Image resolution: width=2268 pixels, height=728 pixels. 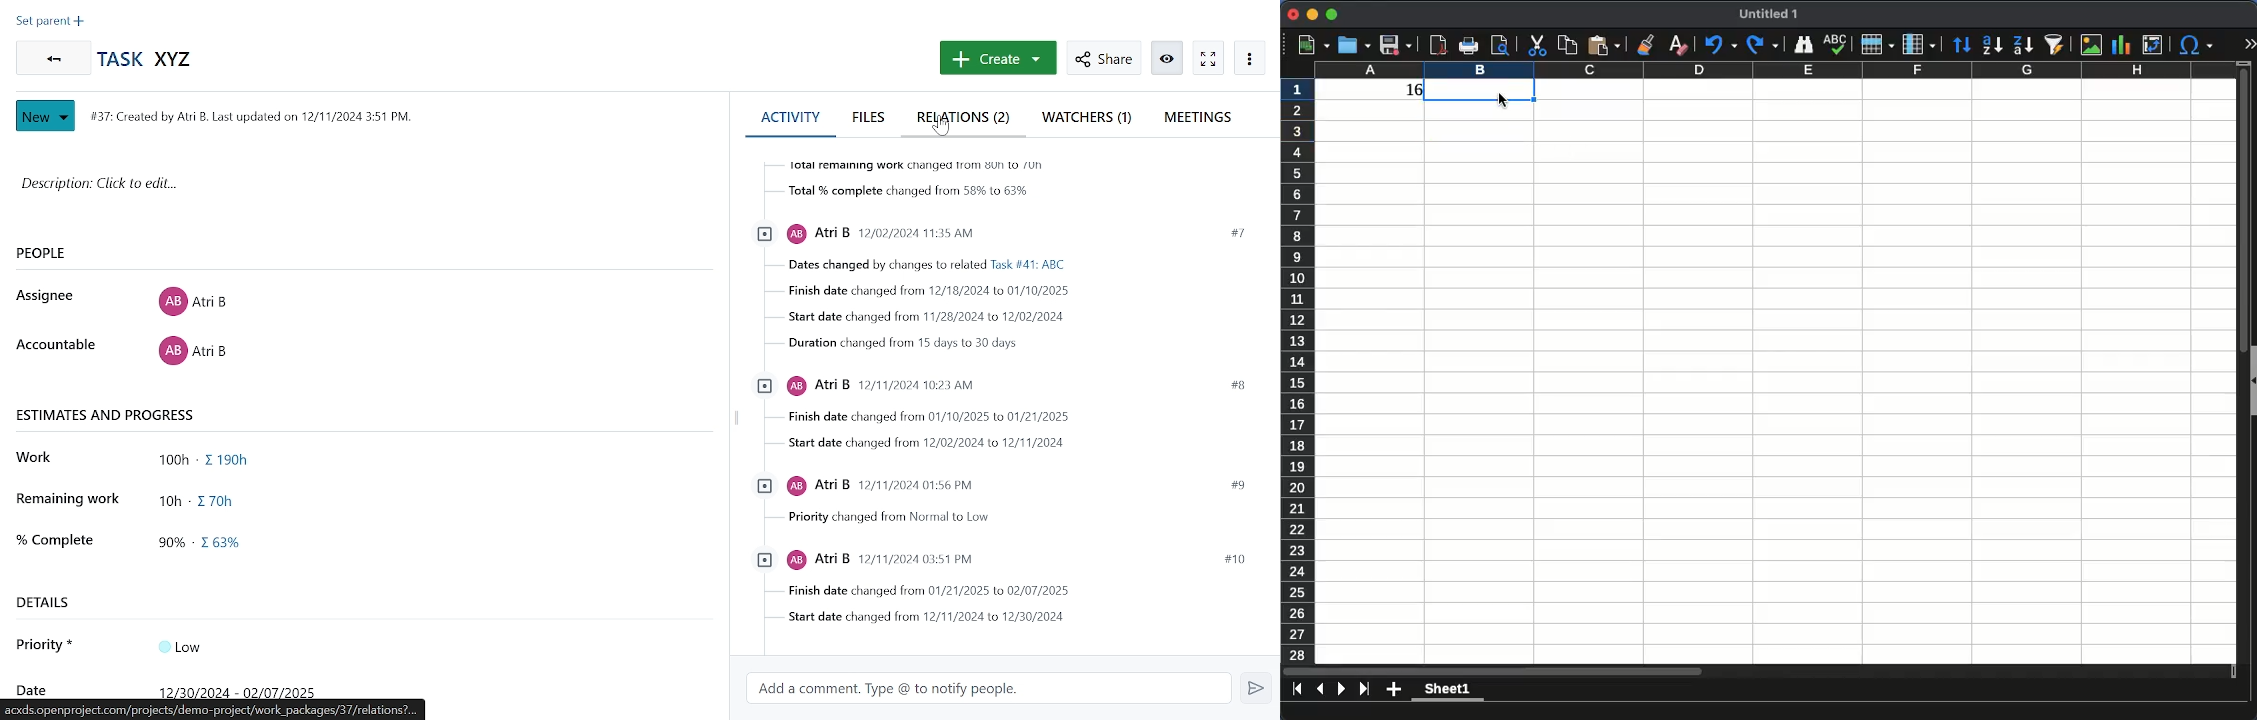 What do you see at coordinates (871, 117) in the screenshot?
I see `files` at bounding box center [871, 117].